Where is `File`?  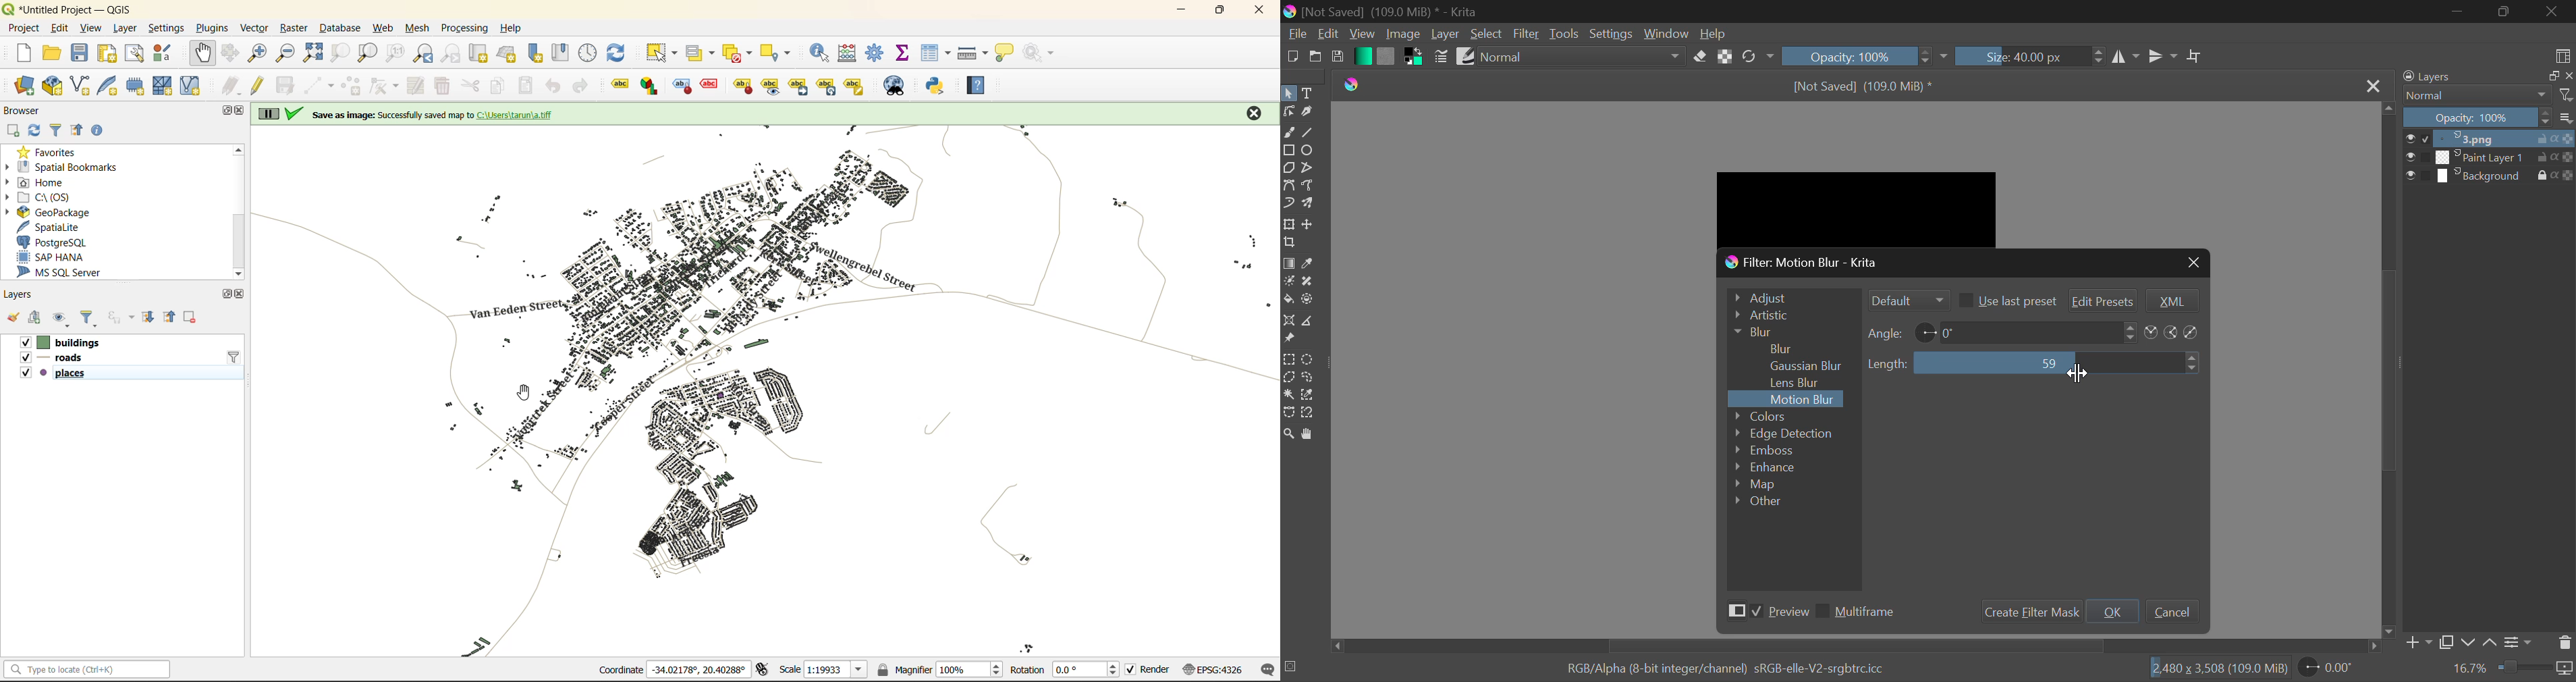
File is located at coordinates (1296, 36).